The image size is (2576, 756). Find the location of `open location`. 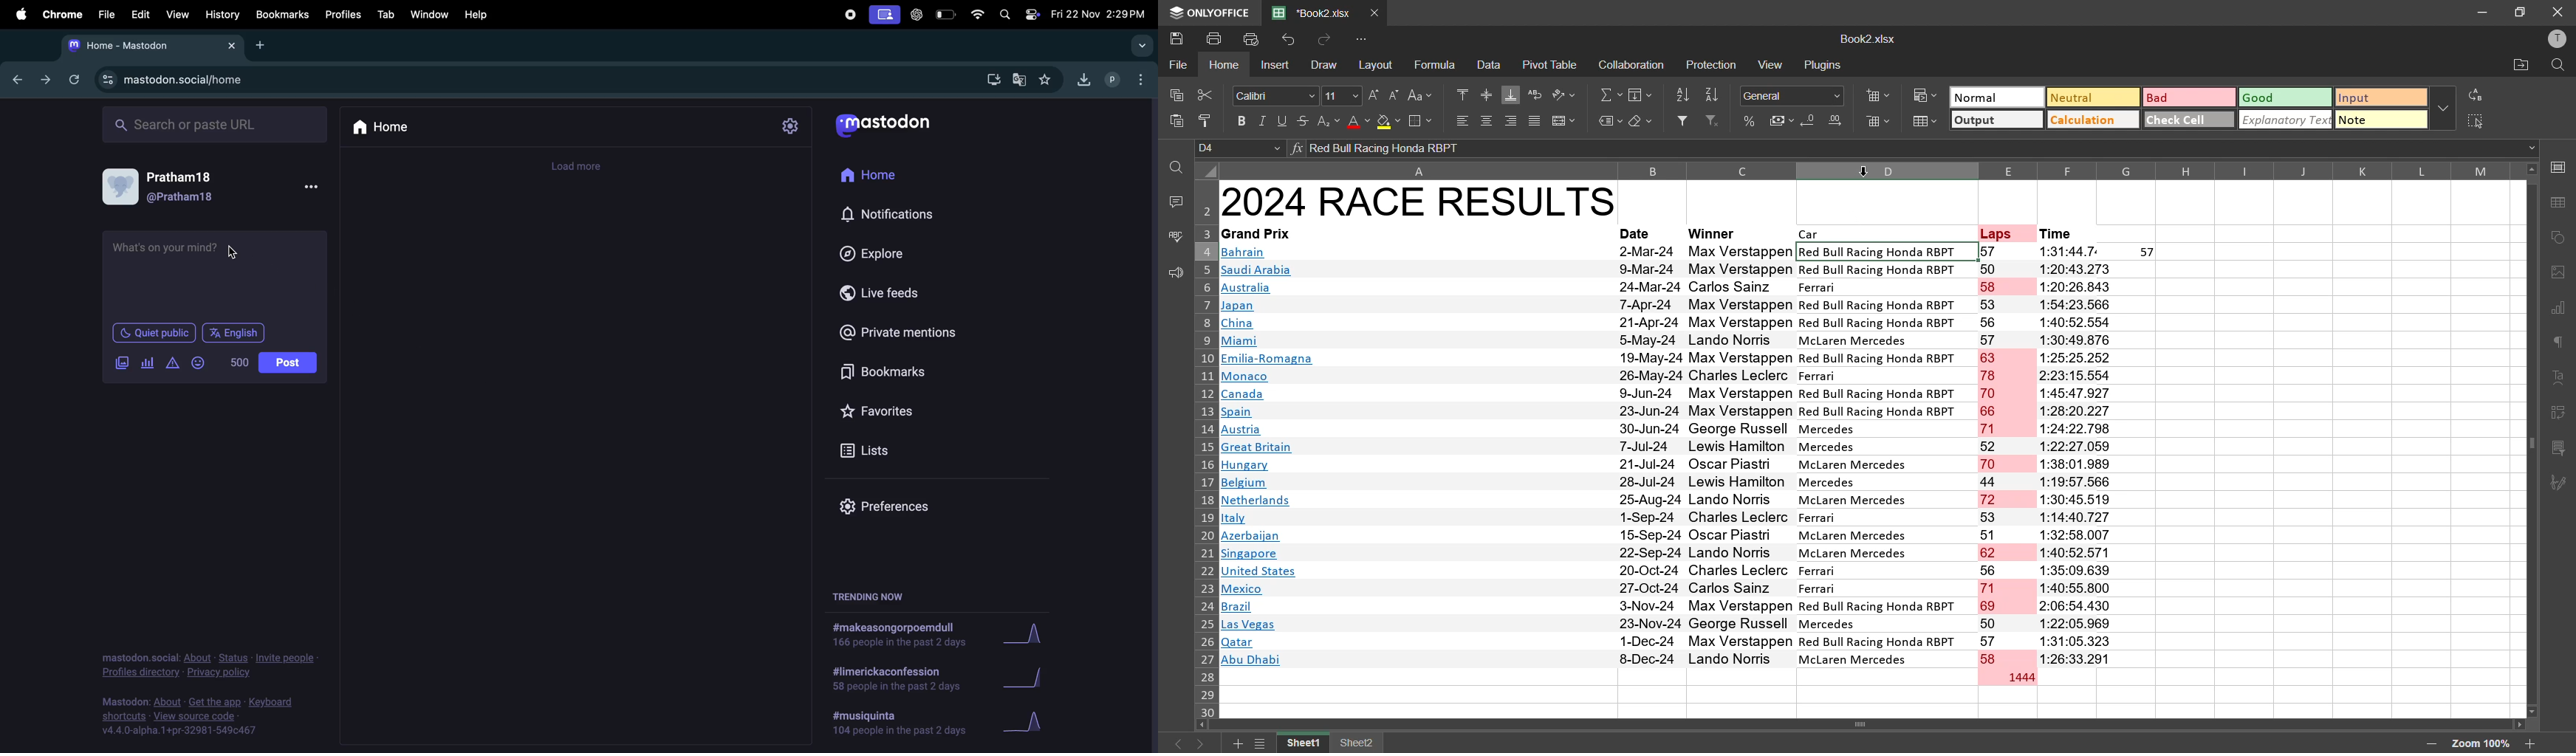

open location is located at coordinates (2518, 68).